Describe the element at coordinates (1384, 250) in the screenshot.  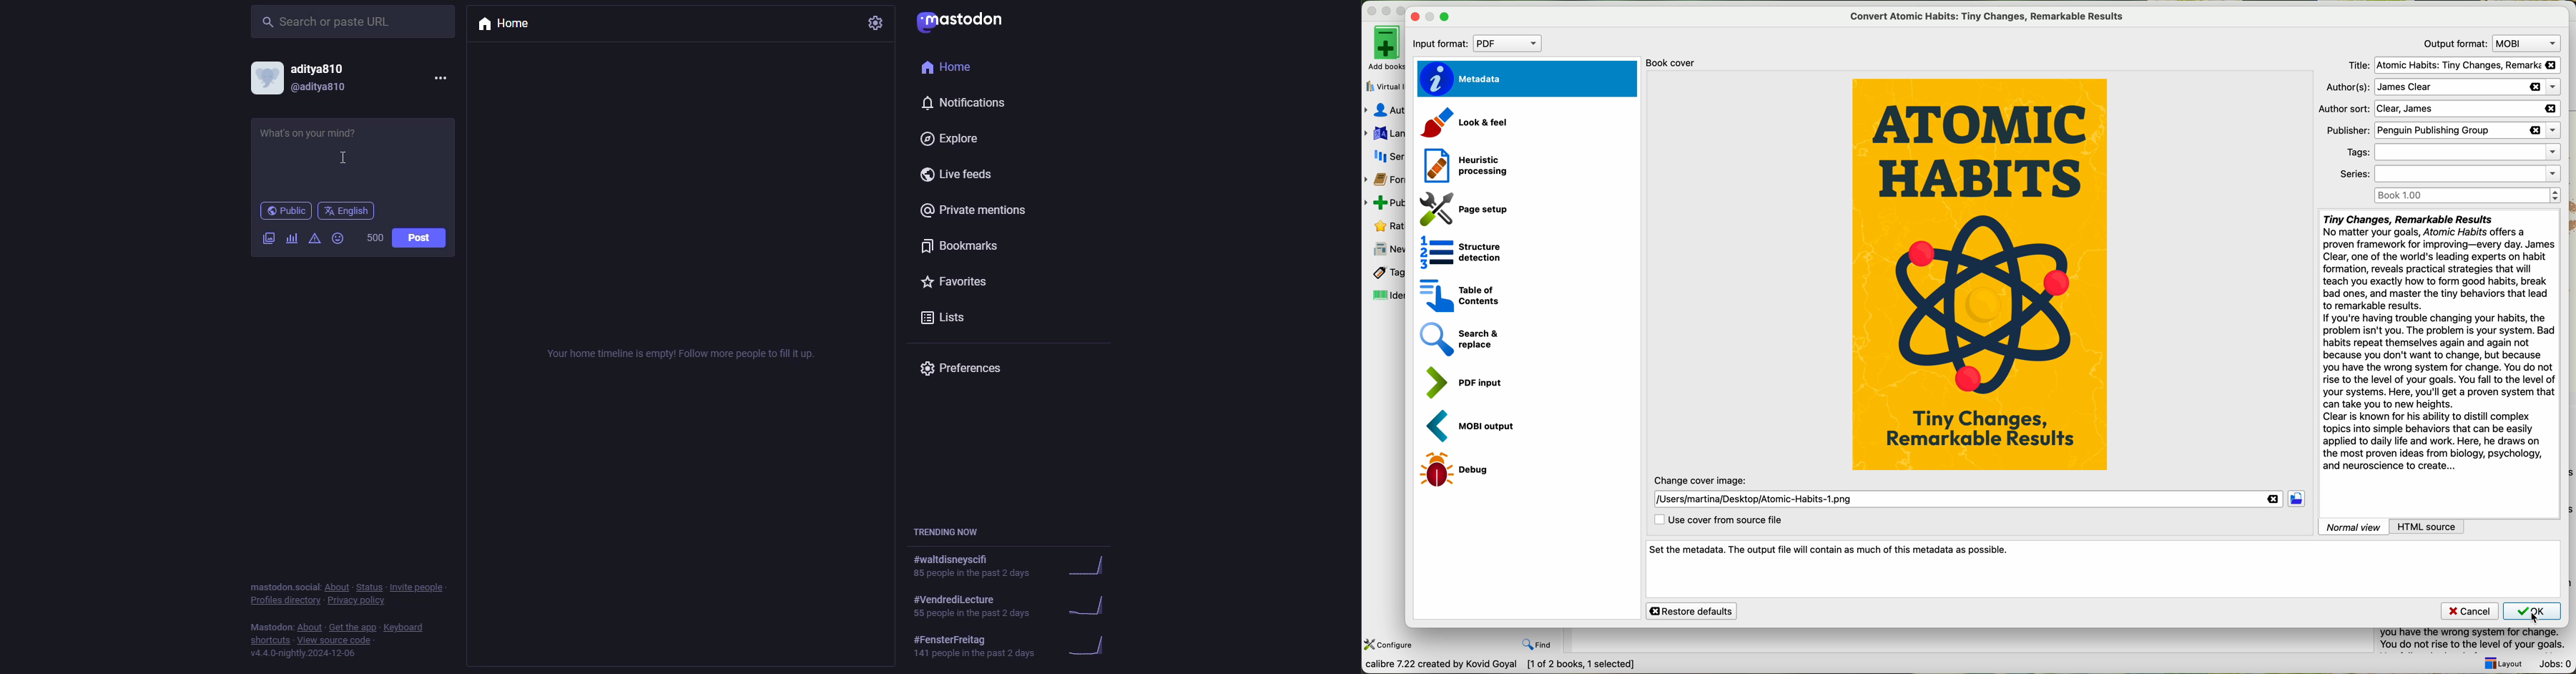
I see `news` at that location.